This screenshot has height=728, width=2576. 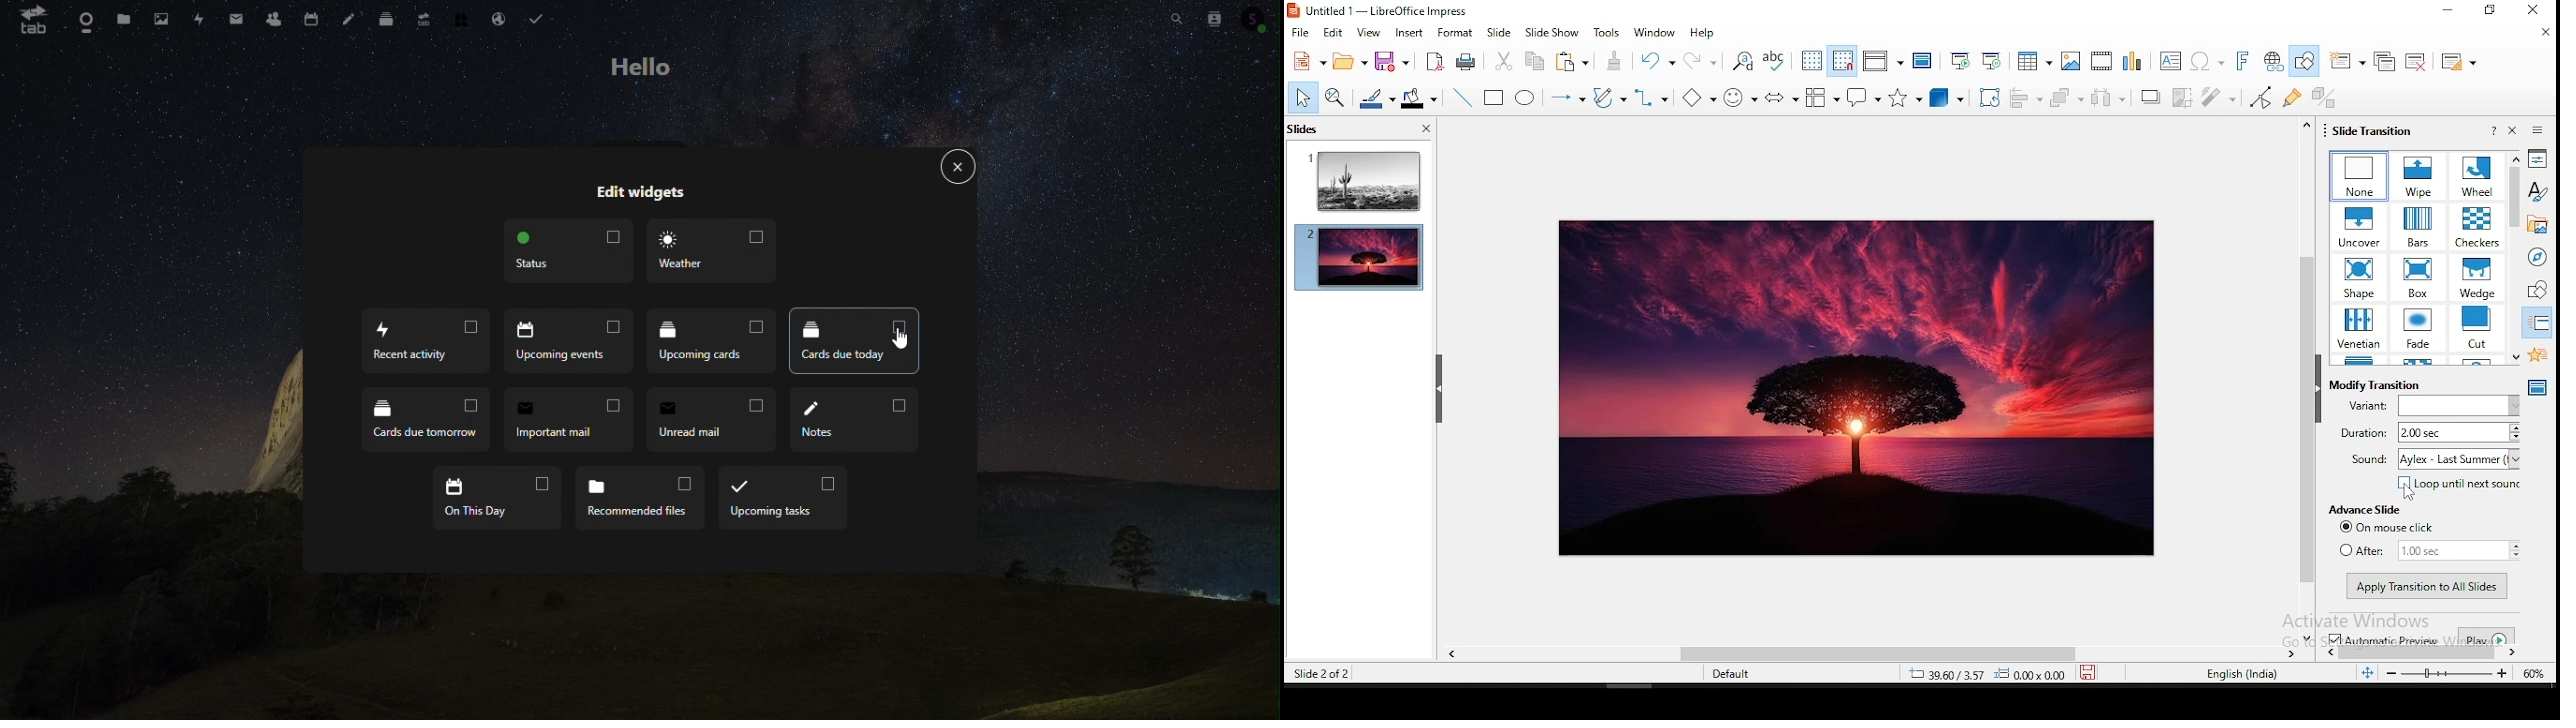 What do you see at coordinates (1425, 129) in the screenshot?
I see `close` at bounding box center [1425, 129].